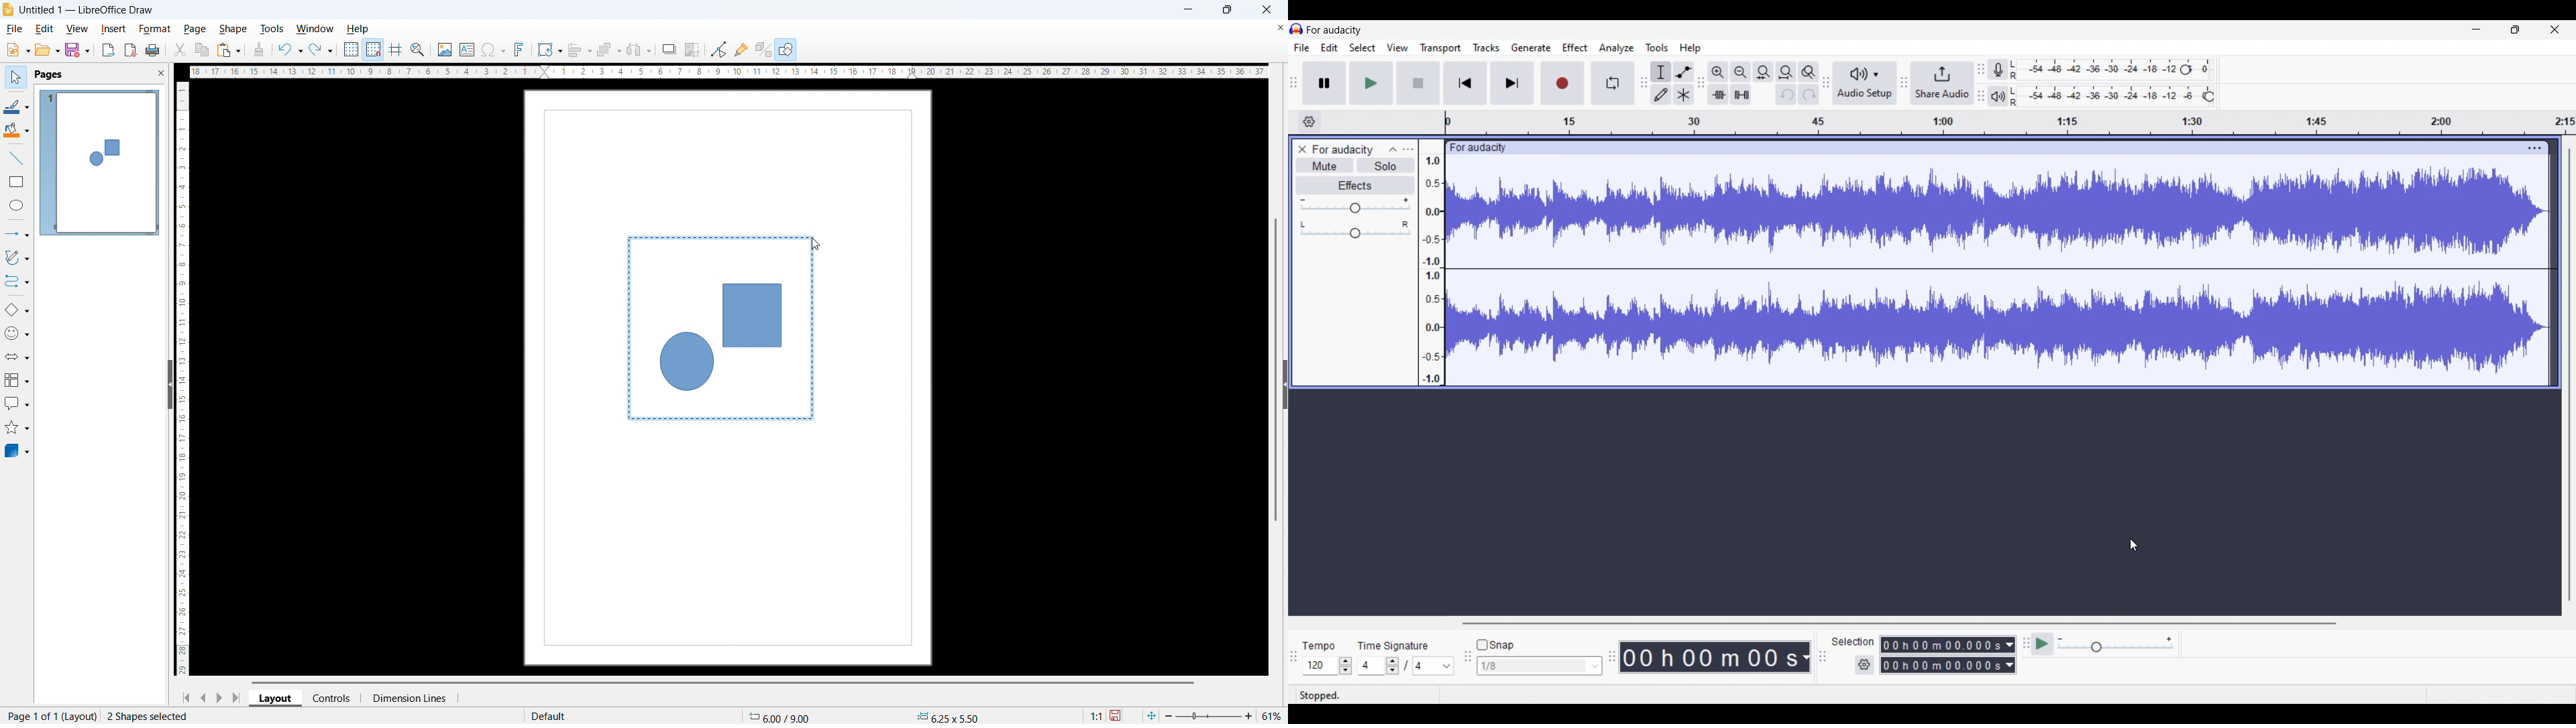 The height and width of the screenshot is (728, 2576). Describe the element at coordinates (1574, 48) in the screenshot. I see `Effect menu` at that location.